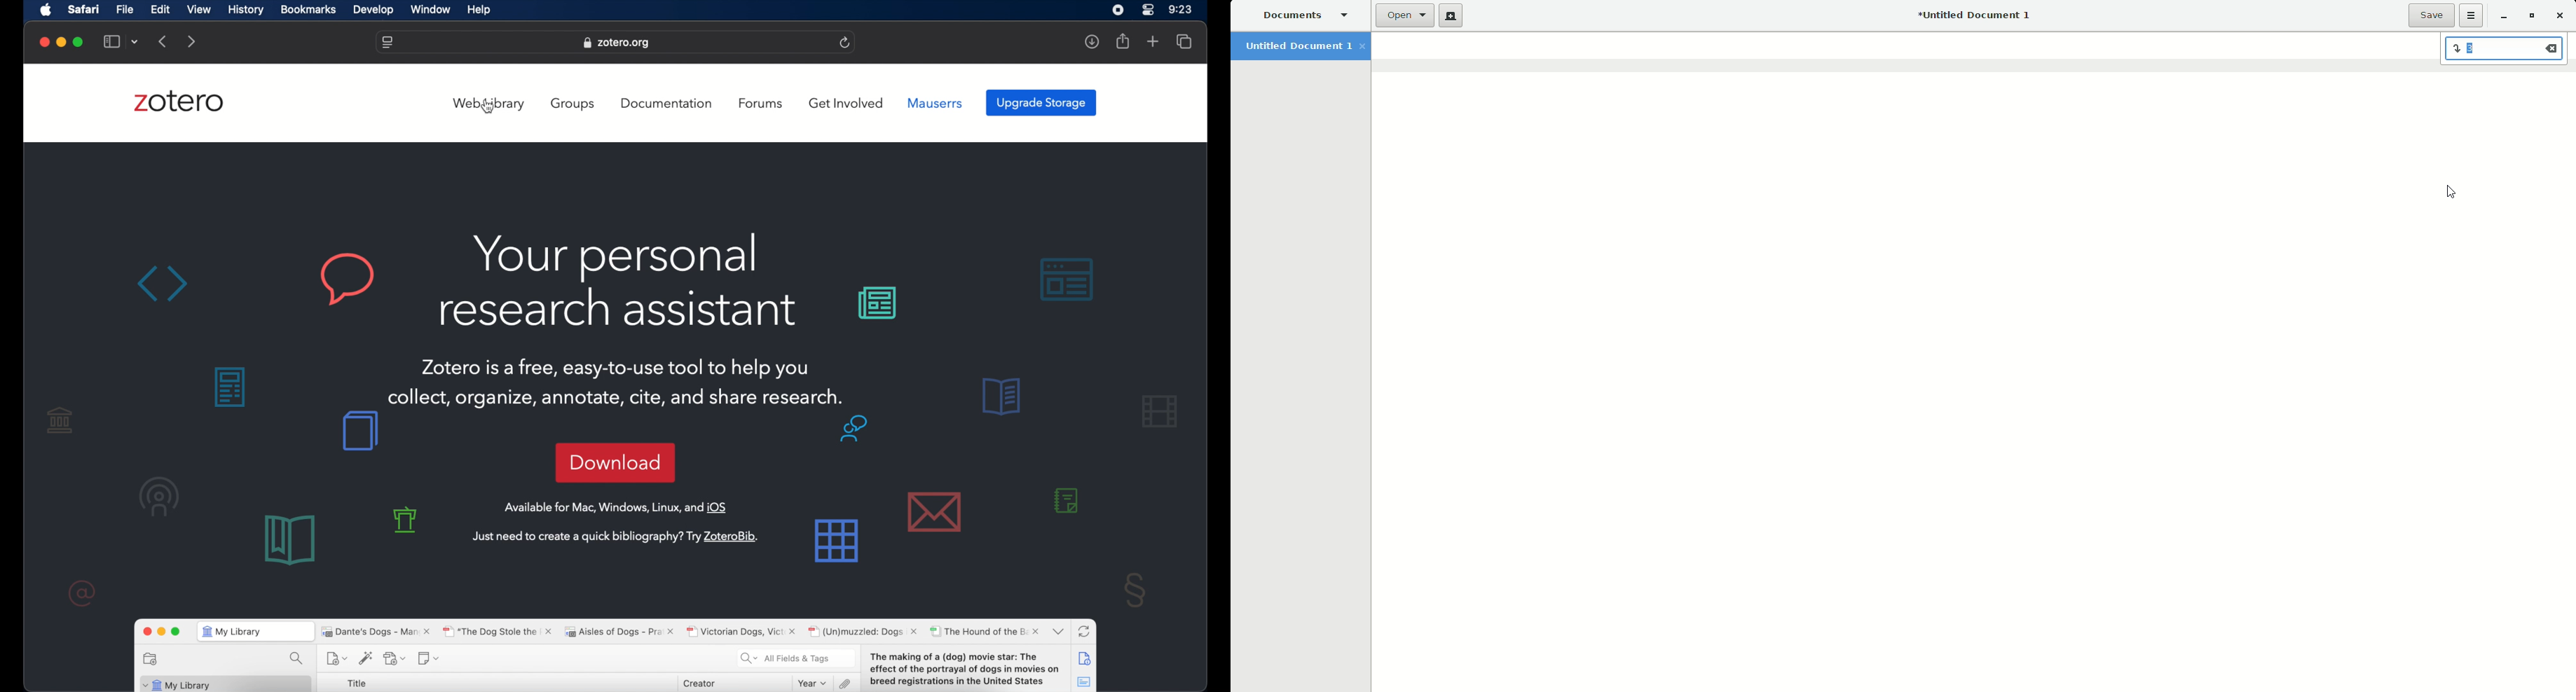 This screenshot has width=2576, height=700. What do you see at coordinates (199, 9) in the screenshot?
I see `view` at bounding box center [199, 9].